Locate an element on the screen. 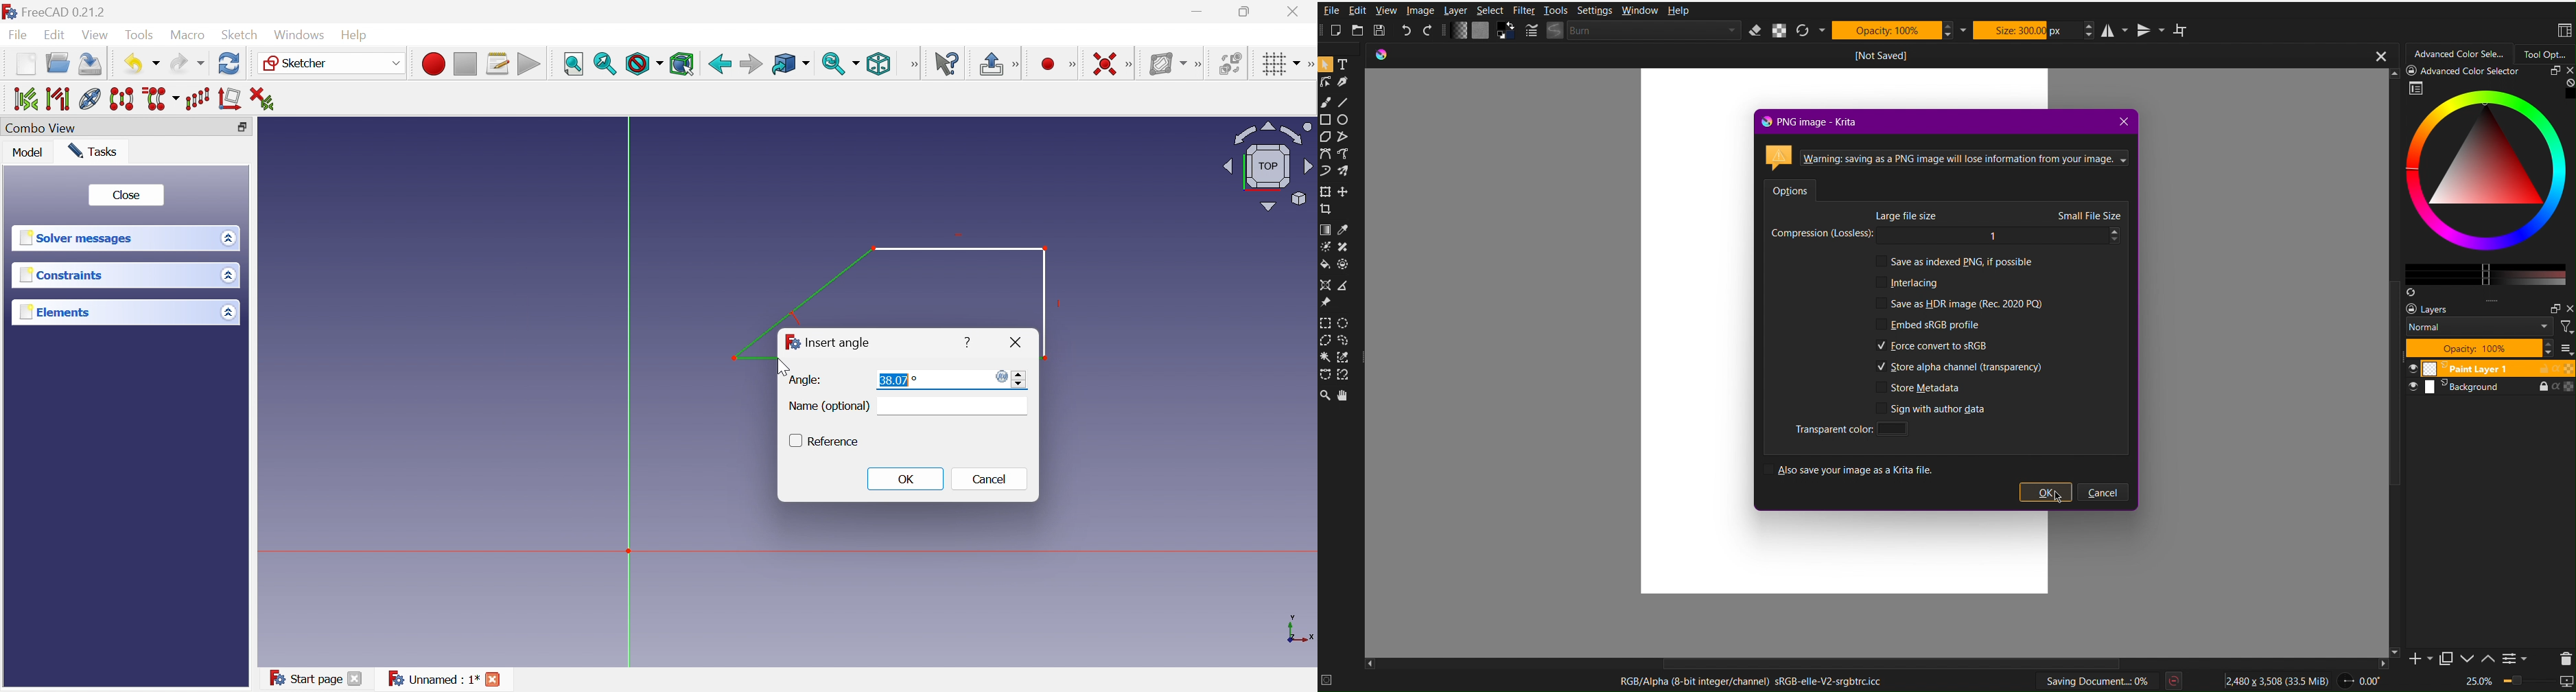 This screenshot has height=700, width=2576. Select associated constraints is located at coordinates (20, 98).